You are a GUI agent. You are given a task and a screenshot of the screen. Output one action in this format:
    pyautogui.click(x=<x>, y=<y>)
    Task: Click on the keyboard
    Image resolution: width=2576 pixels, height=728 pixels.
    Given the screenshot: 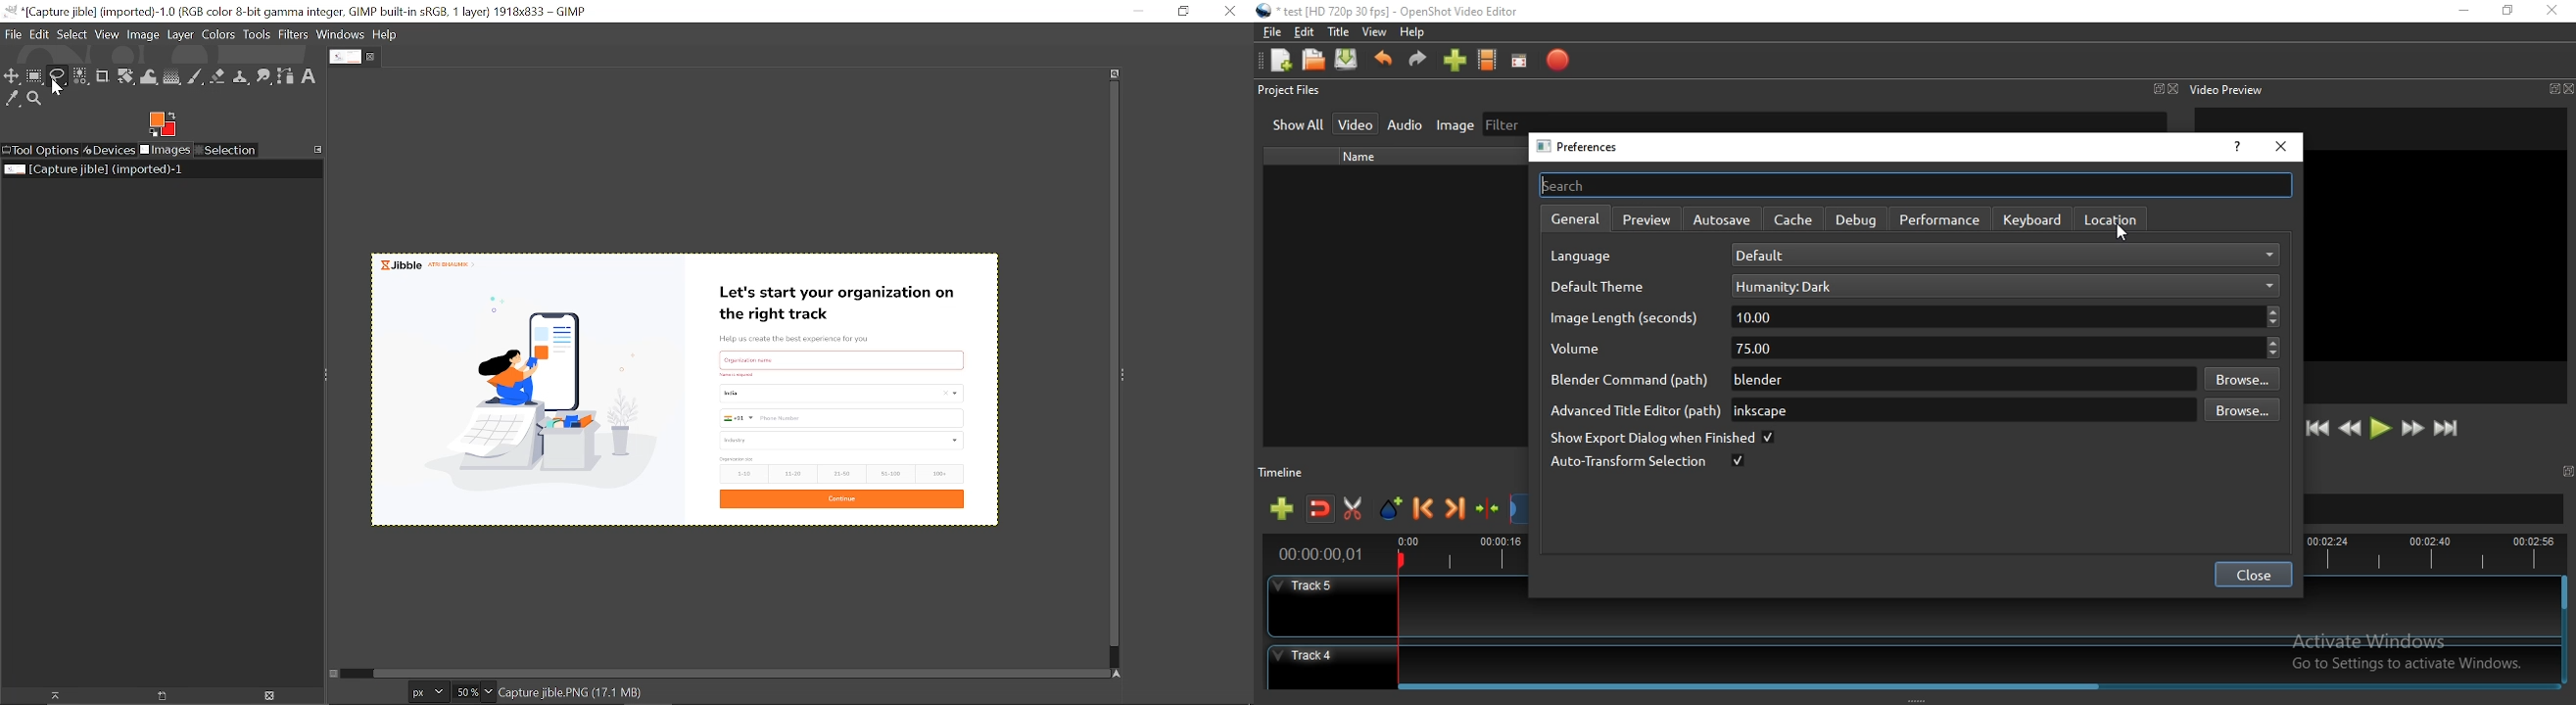 What is the action you would take?
    pyautogui.click(x=2034, y=219)
    